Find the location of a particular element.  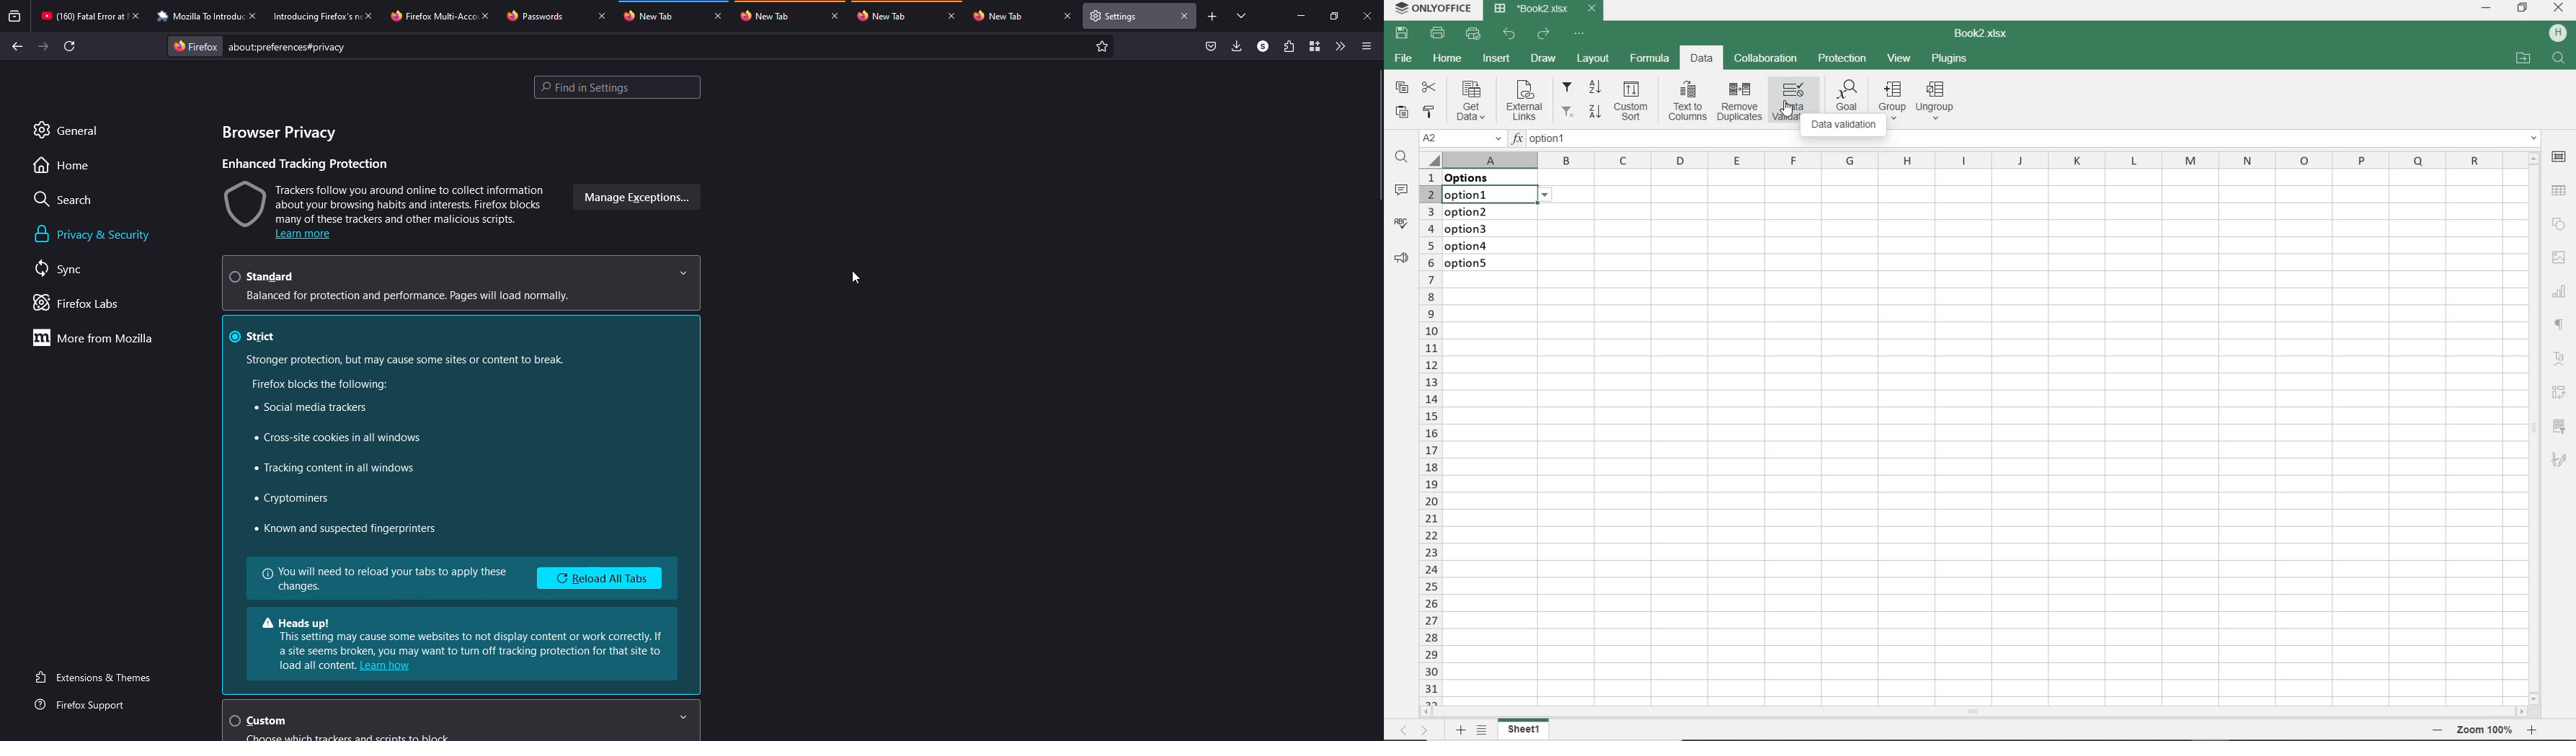

DRAW is located at coordinates (1544, 58).